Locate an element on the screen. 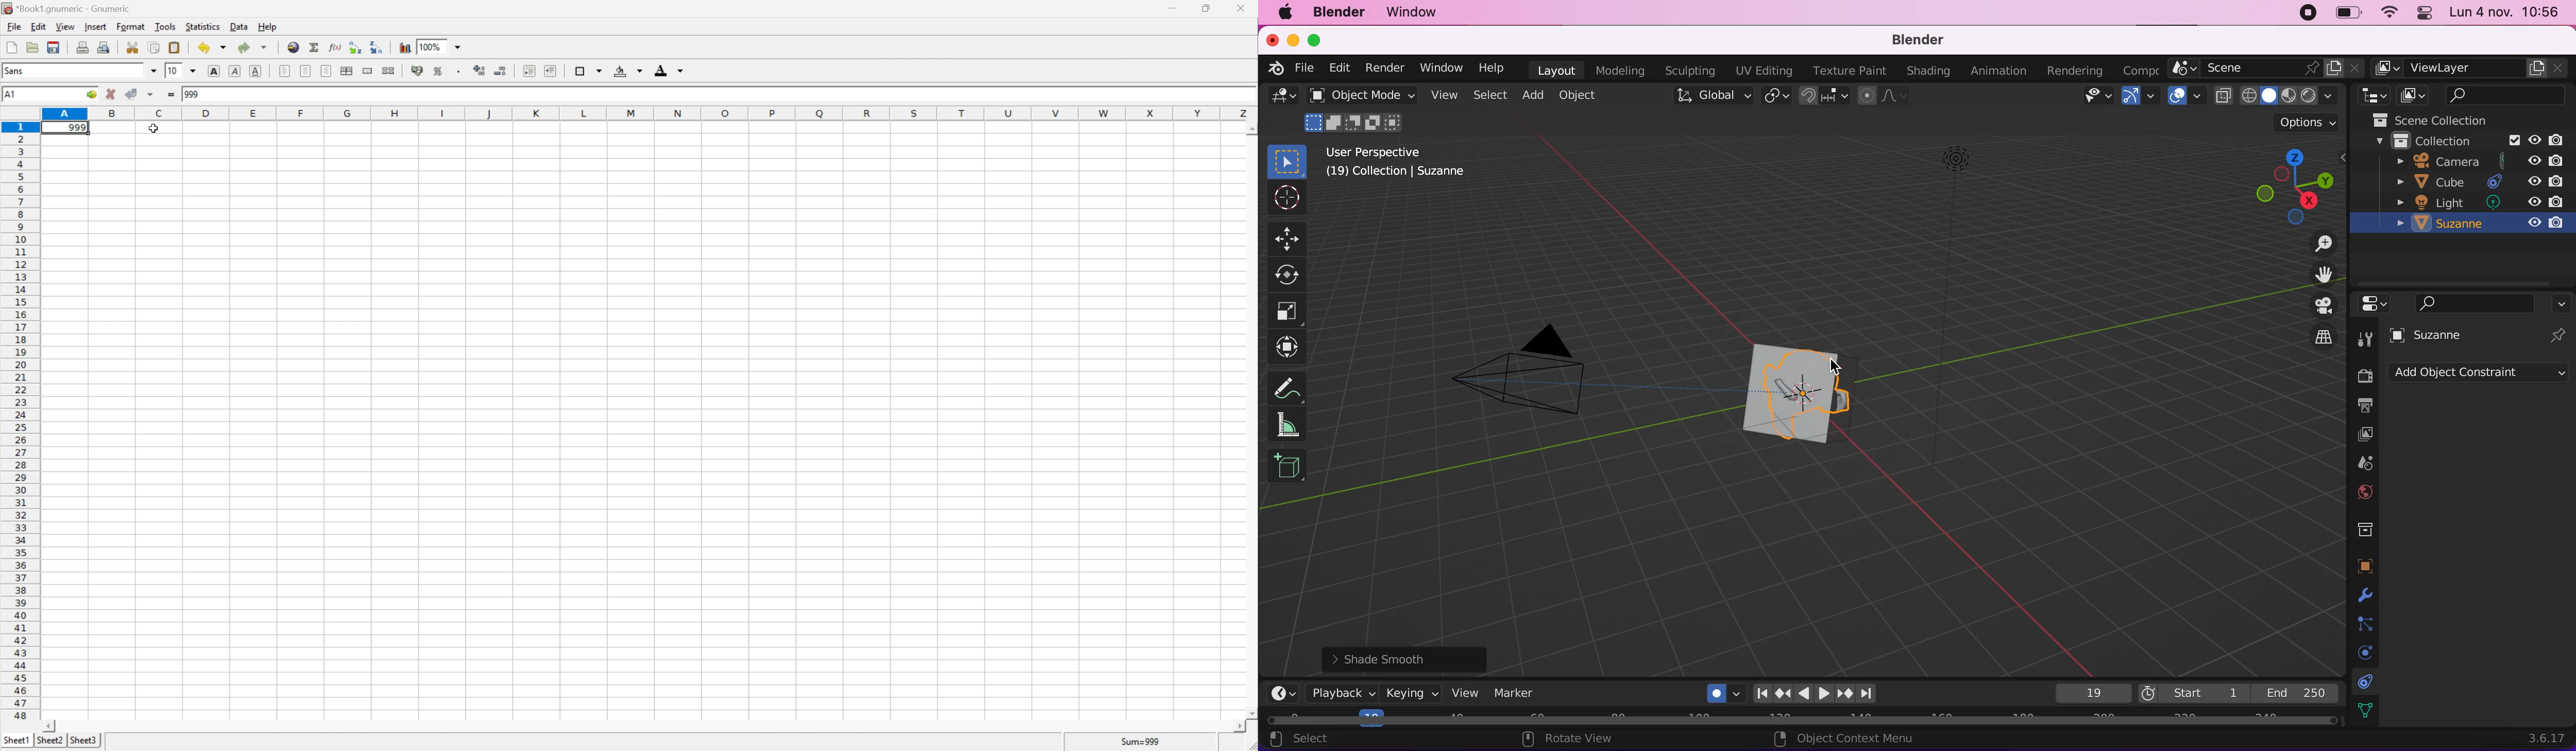  marker is located at coordinates (1522, 691).